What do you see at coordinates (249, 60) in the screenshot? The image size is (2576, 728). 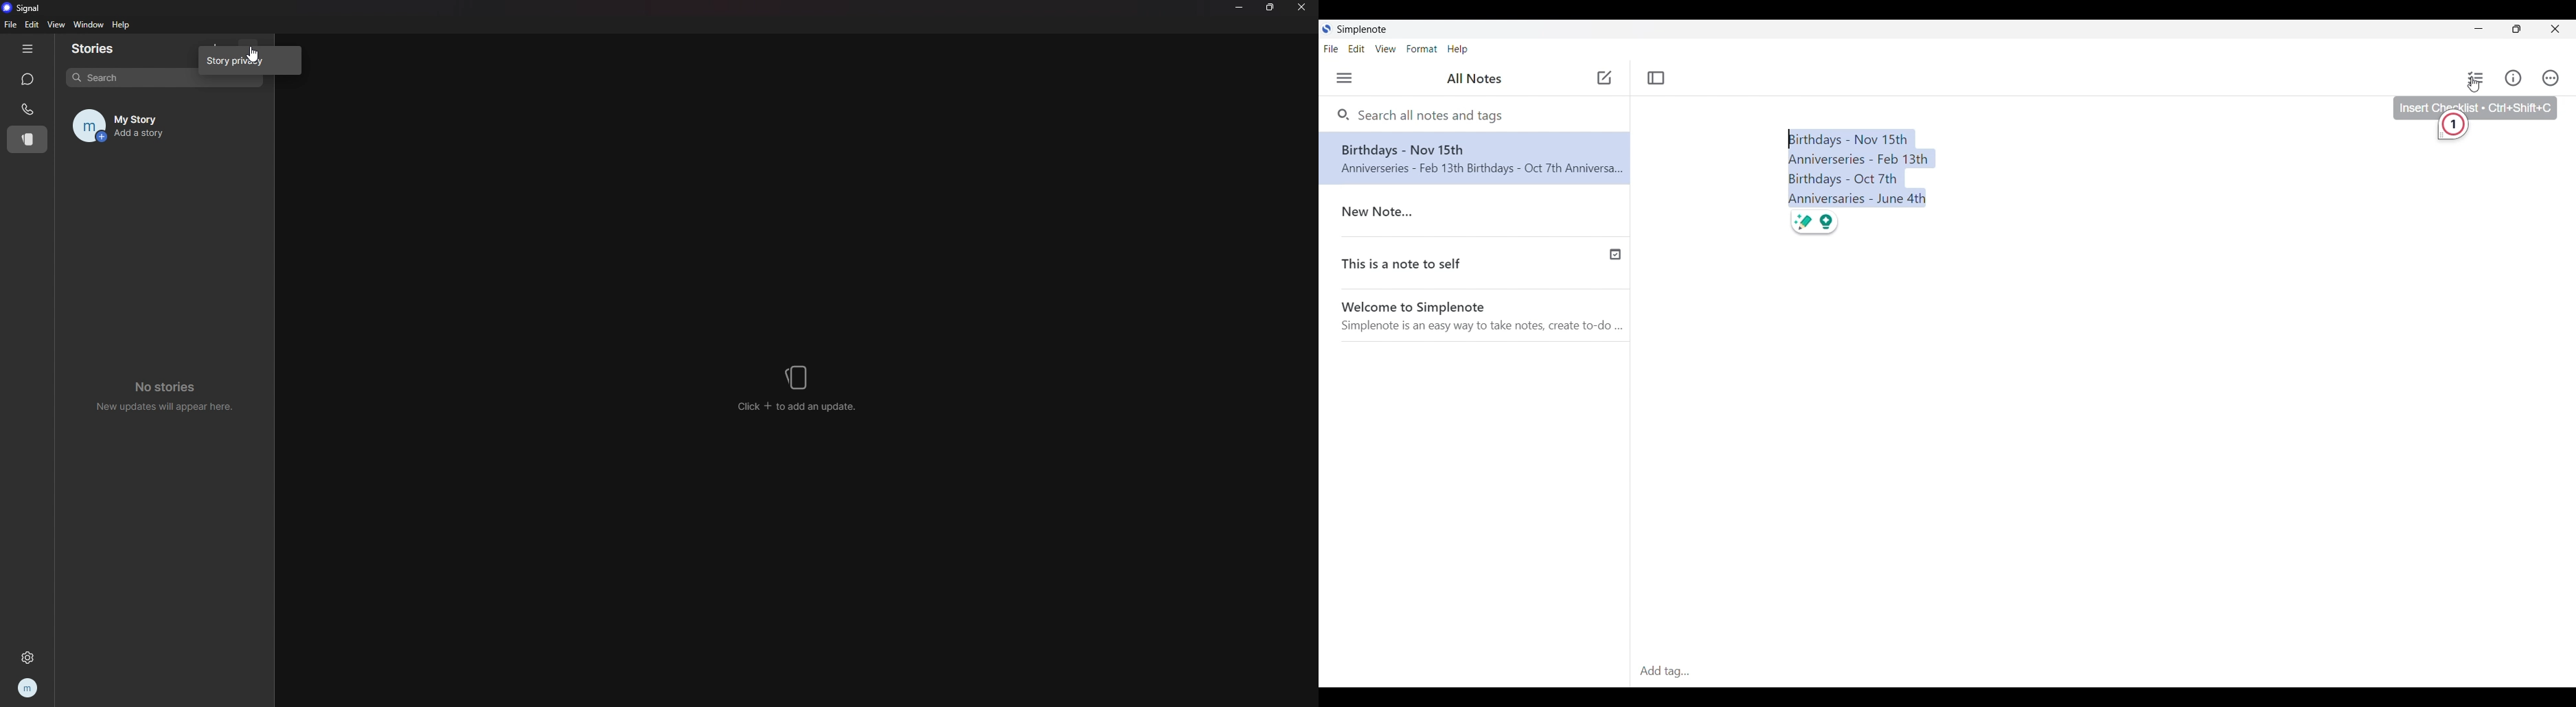 I see `story privacy` at bounding box center [249, 60].